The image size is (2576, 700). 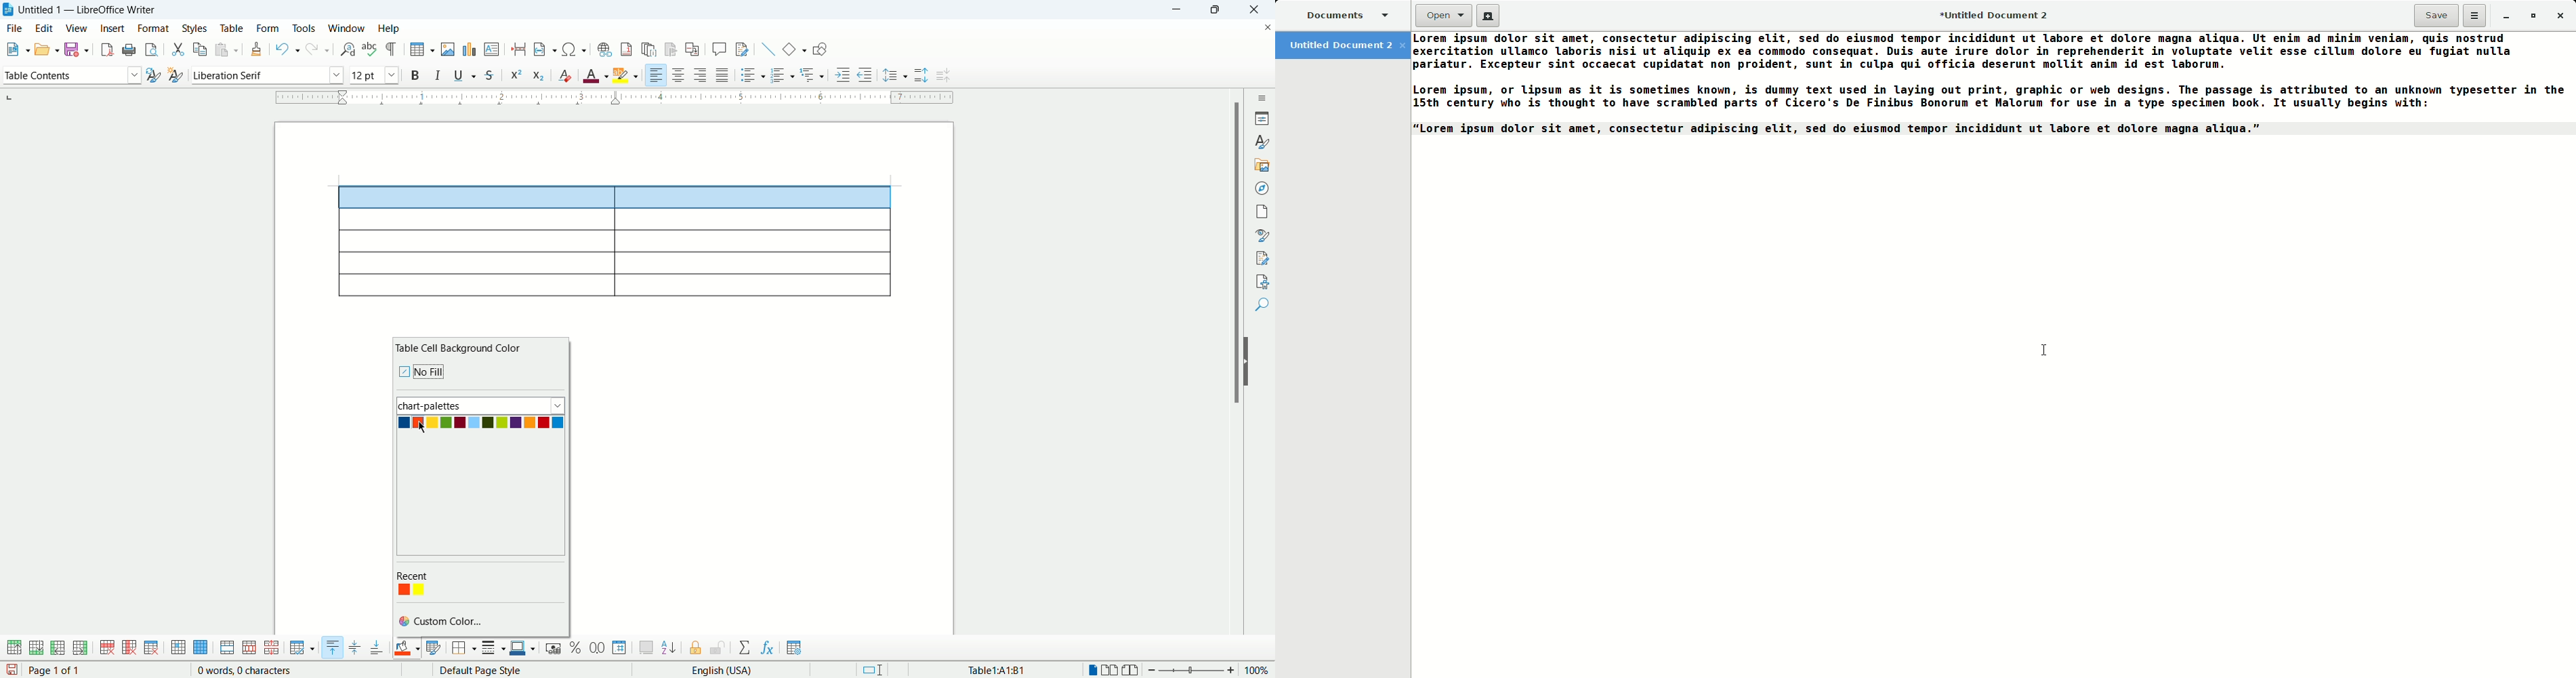 I want to click on insert row above, so click(x=15, y=647).